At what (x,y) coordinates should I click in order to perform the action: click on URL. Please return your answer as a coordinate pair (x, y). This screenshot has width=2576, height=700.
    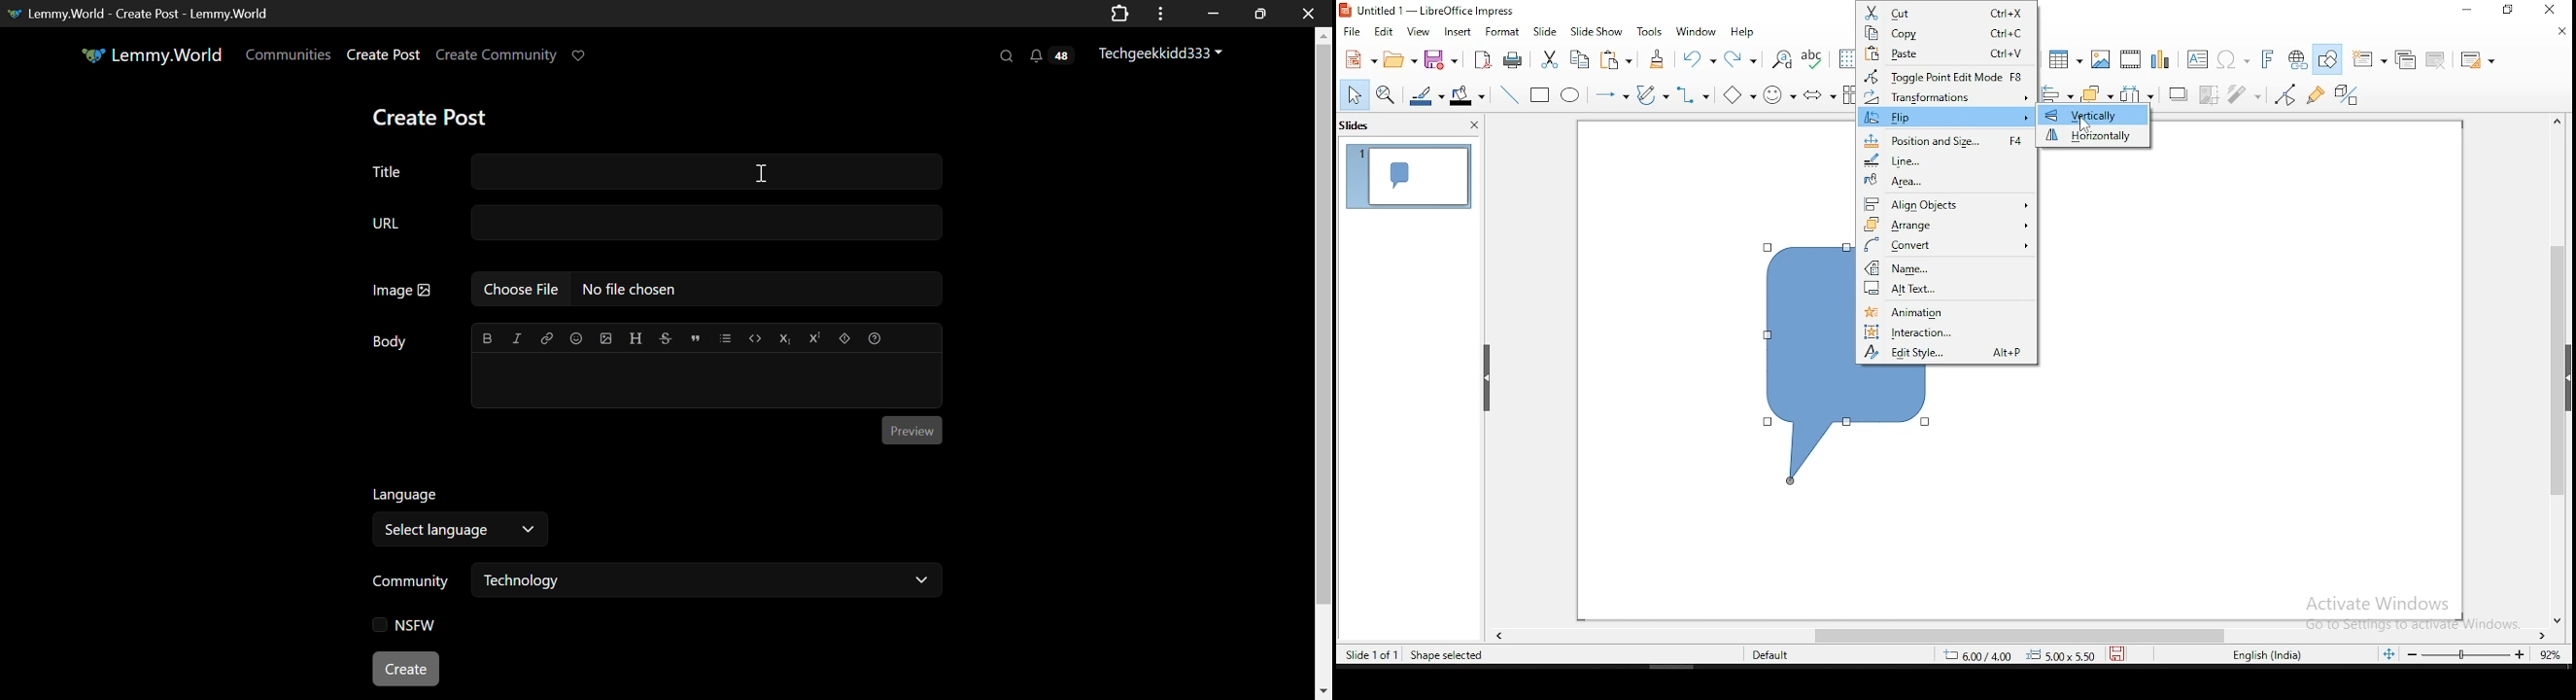
    Looking at the image, I should click on (664, 222).